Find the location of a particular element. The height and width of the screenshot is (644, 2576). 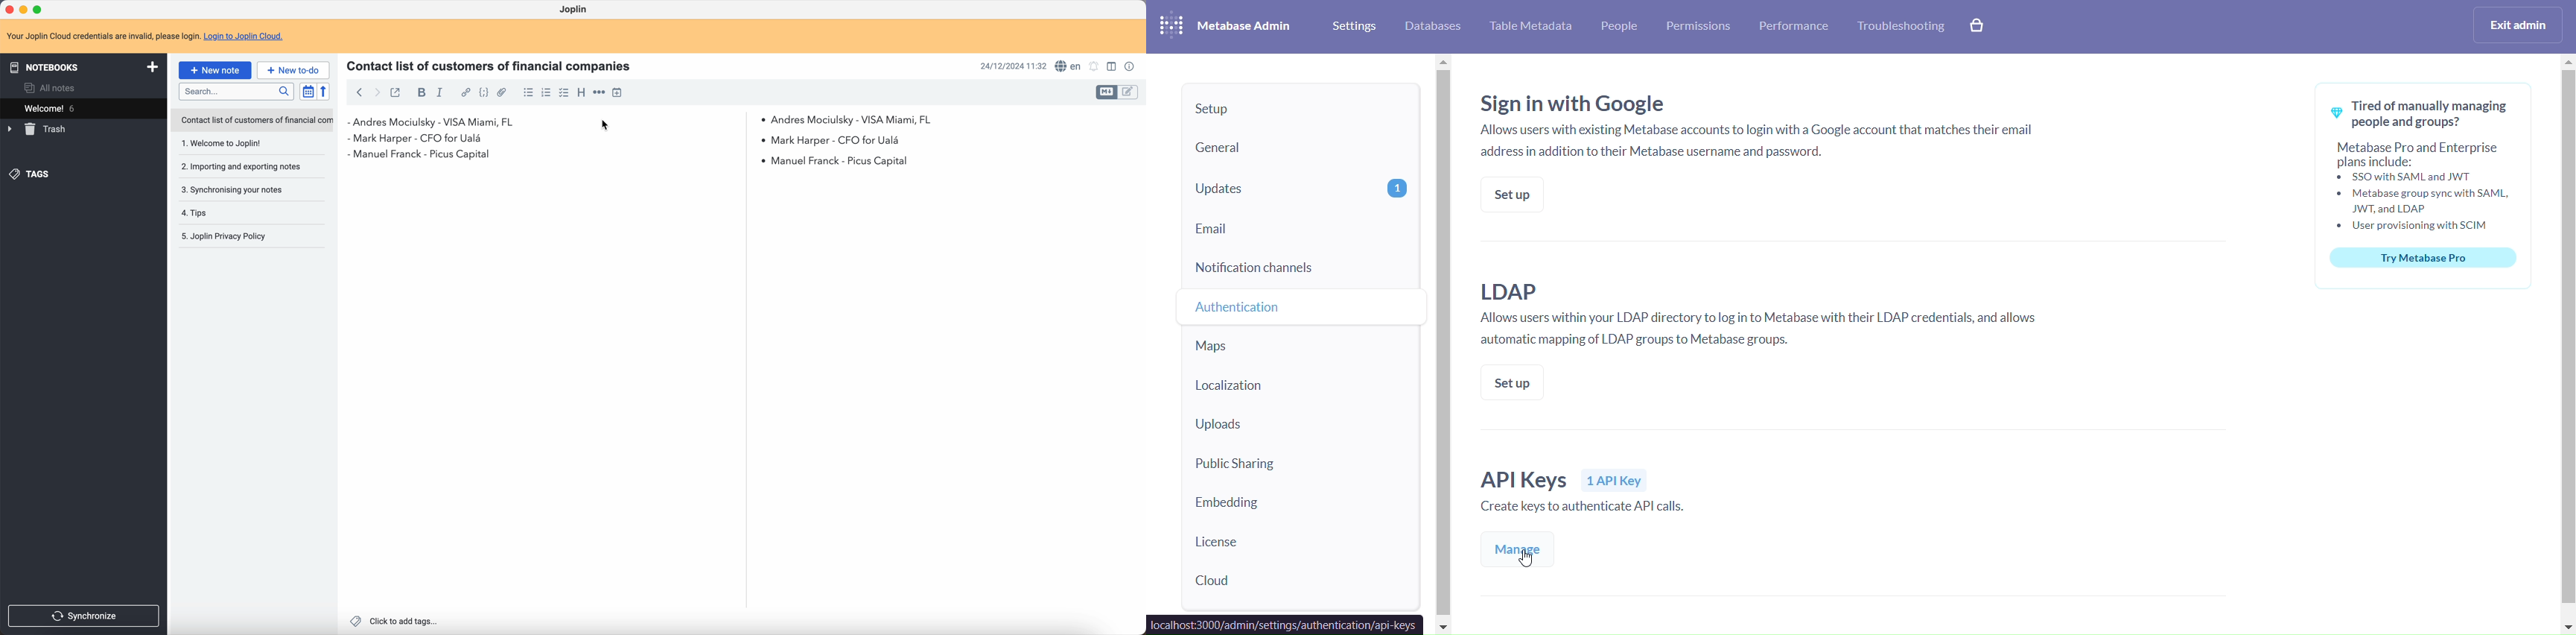

1. Welcome to joplin! is located at coordinates (242, 144).